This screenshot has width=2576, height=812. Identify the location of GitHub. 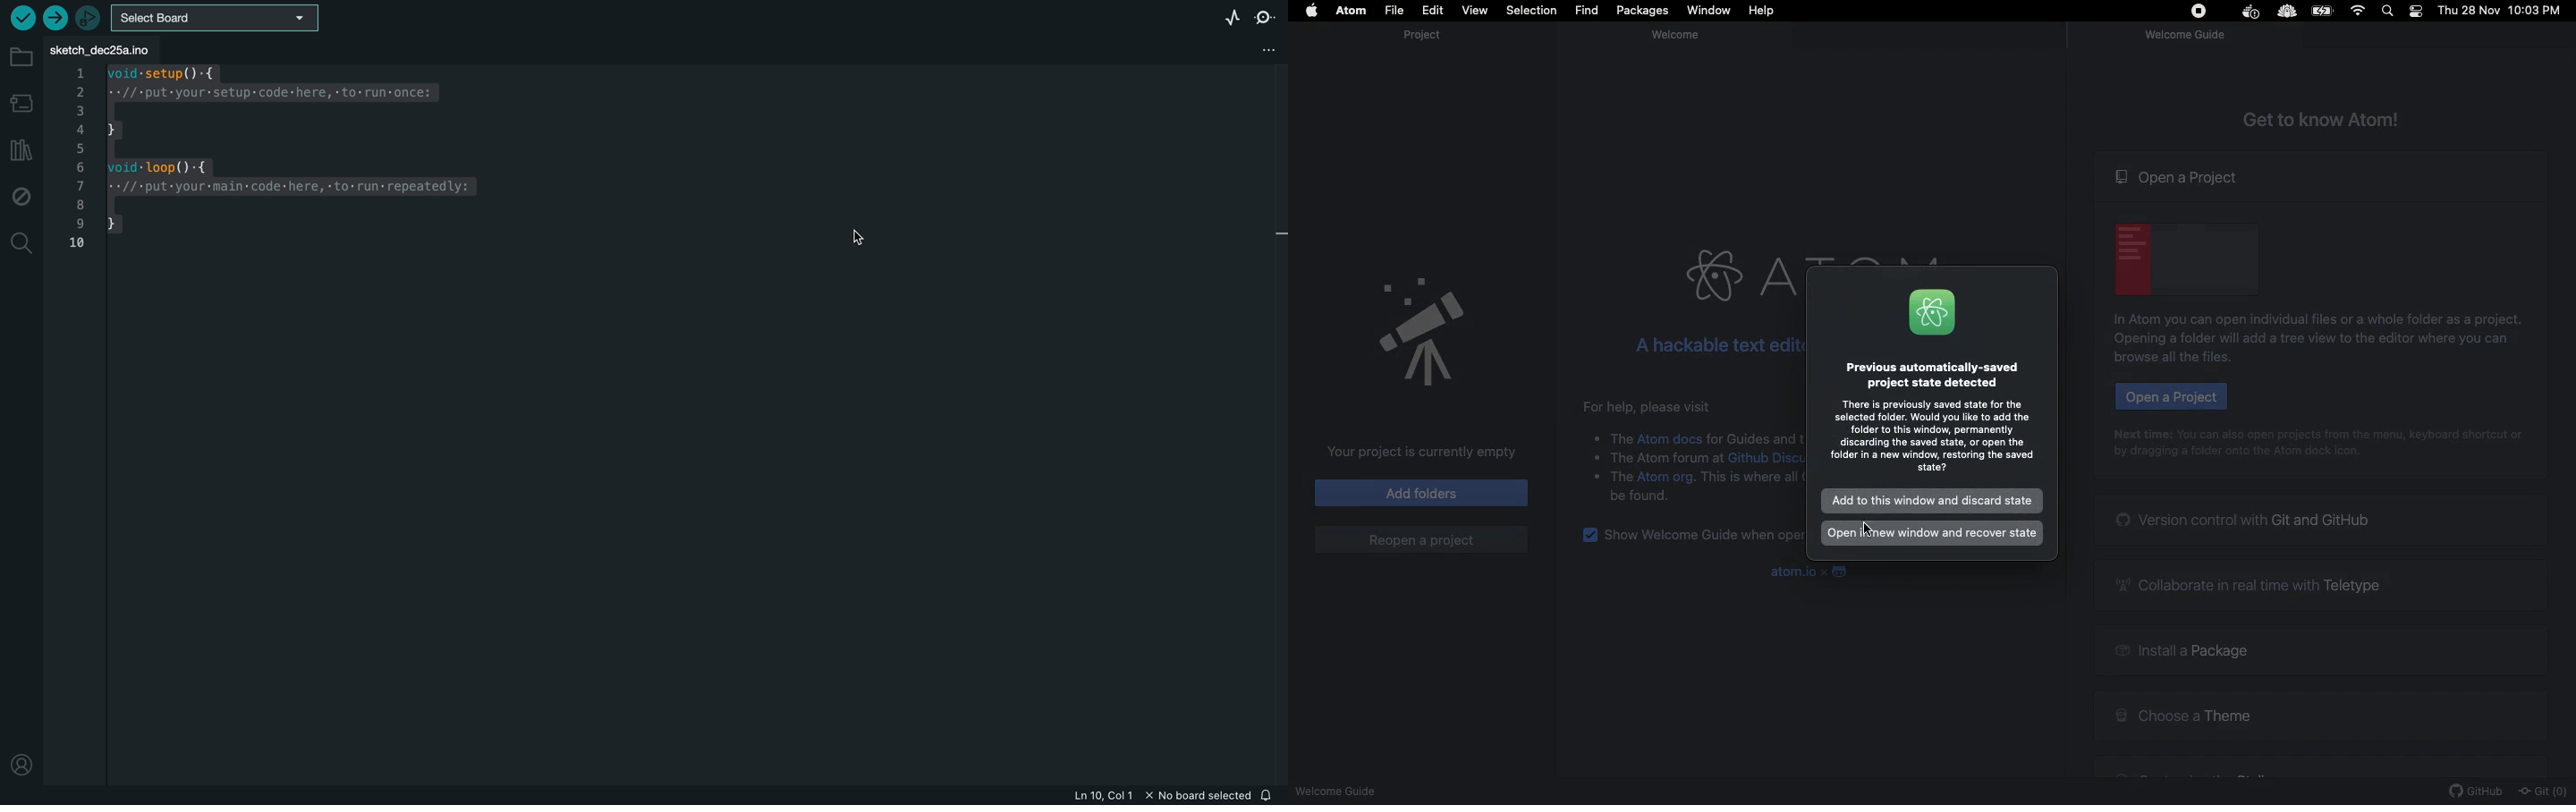
(2476, 792).